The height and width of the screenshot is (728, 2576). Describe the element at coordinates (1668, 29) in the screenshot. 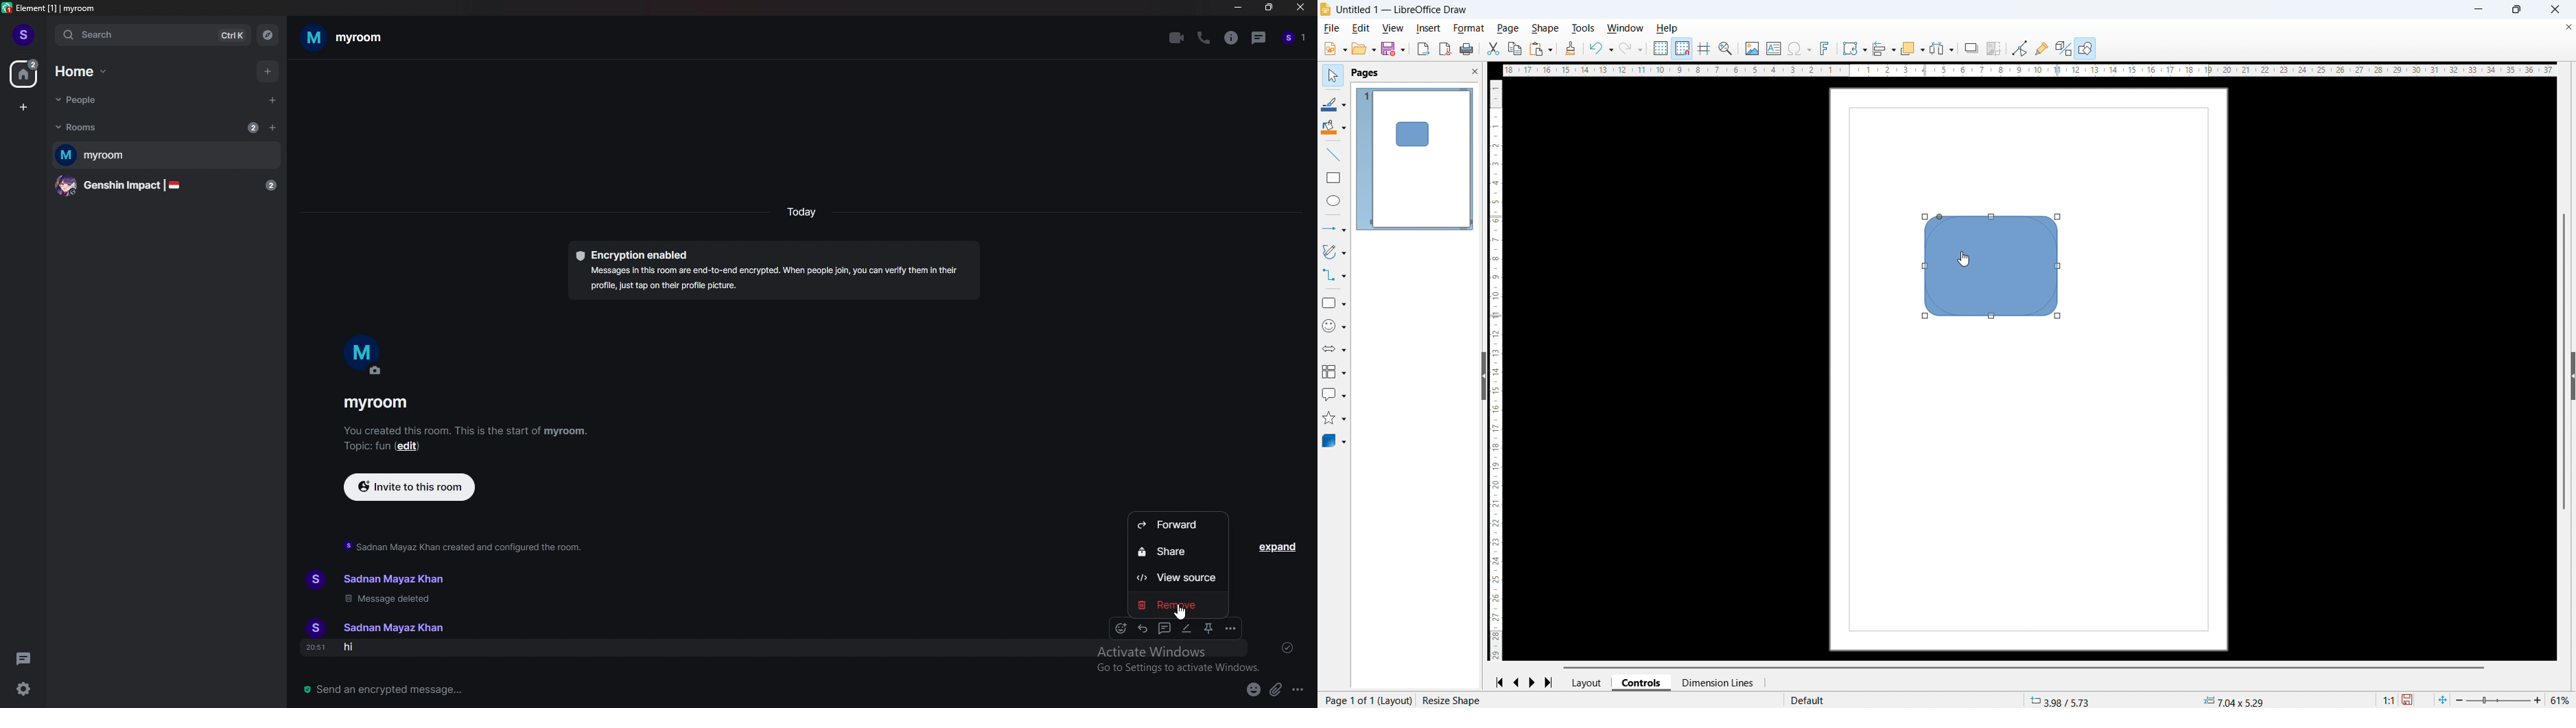

I see `Help ` at that location.